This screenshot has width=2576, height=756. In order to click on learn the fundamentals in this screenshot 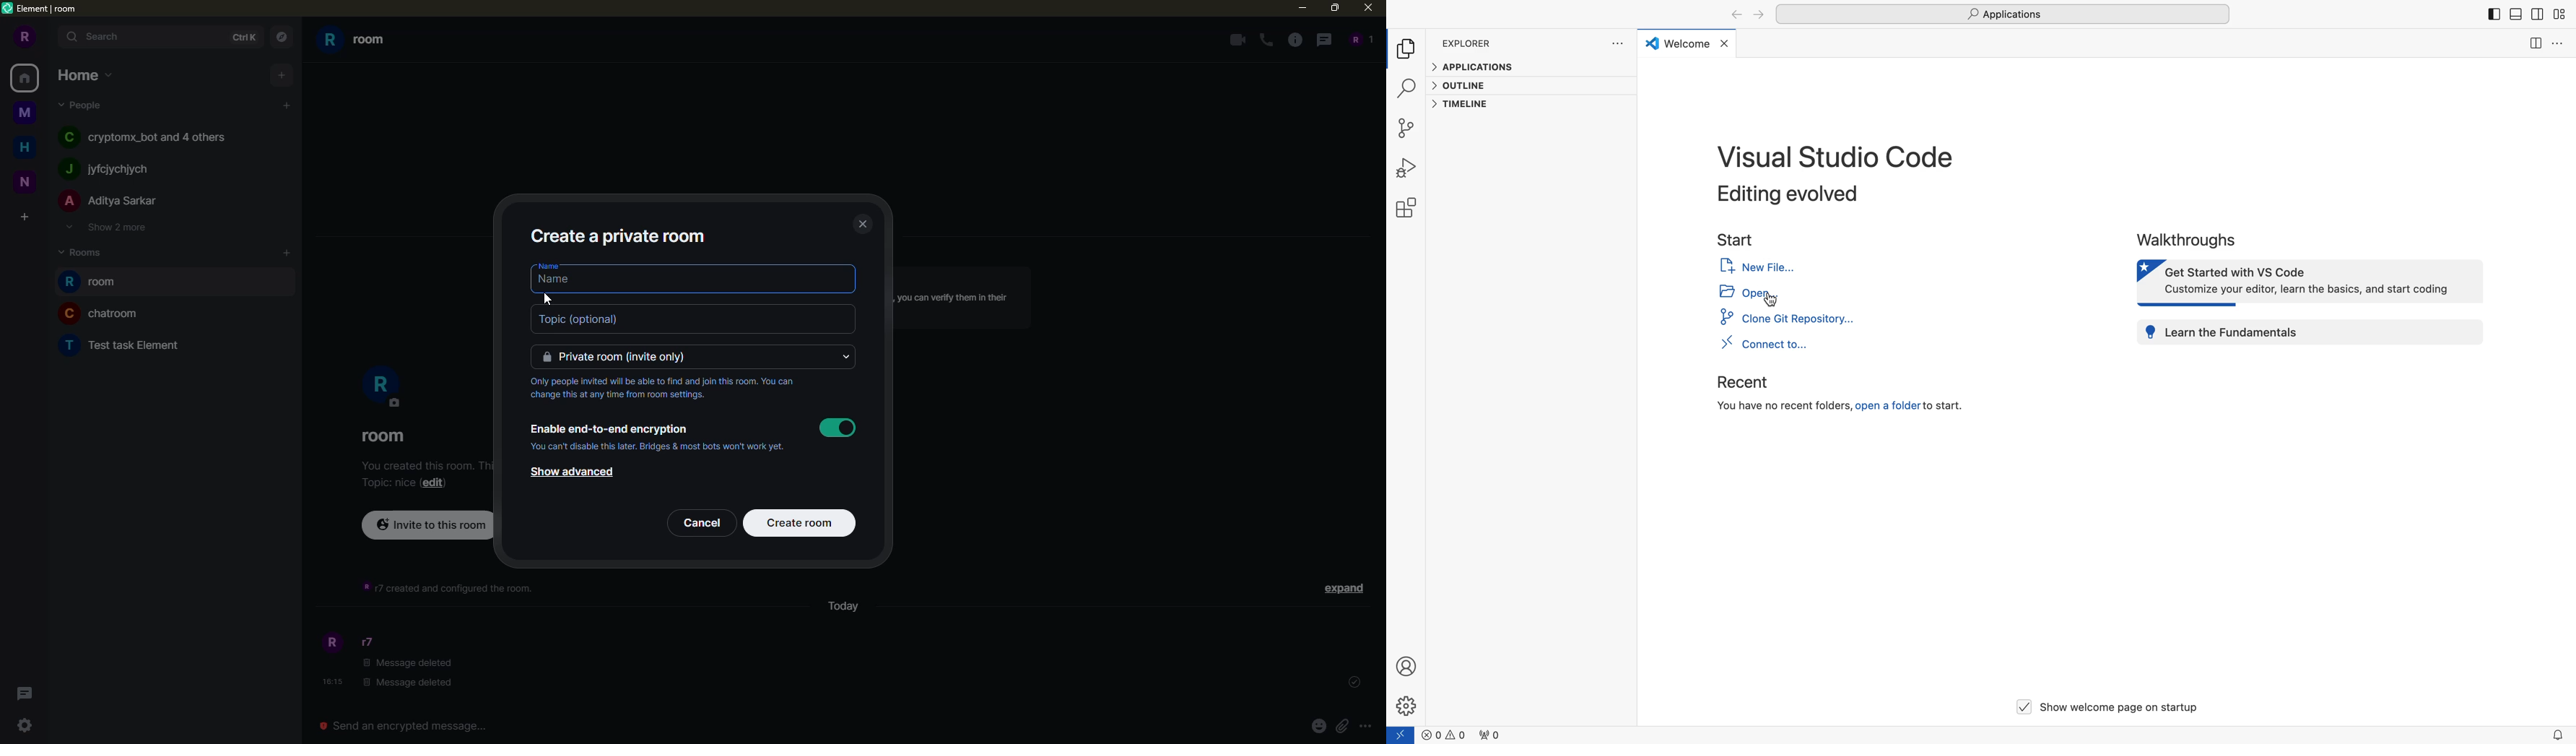, I will do `click(2311, 331)`.